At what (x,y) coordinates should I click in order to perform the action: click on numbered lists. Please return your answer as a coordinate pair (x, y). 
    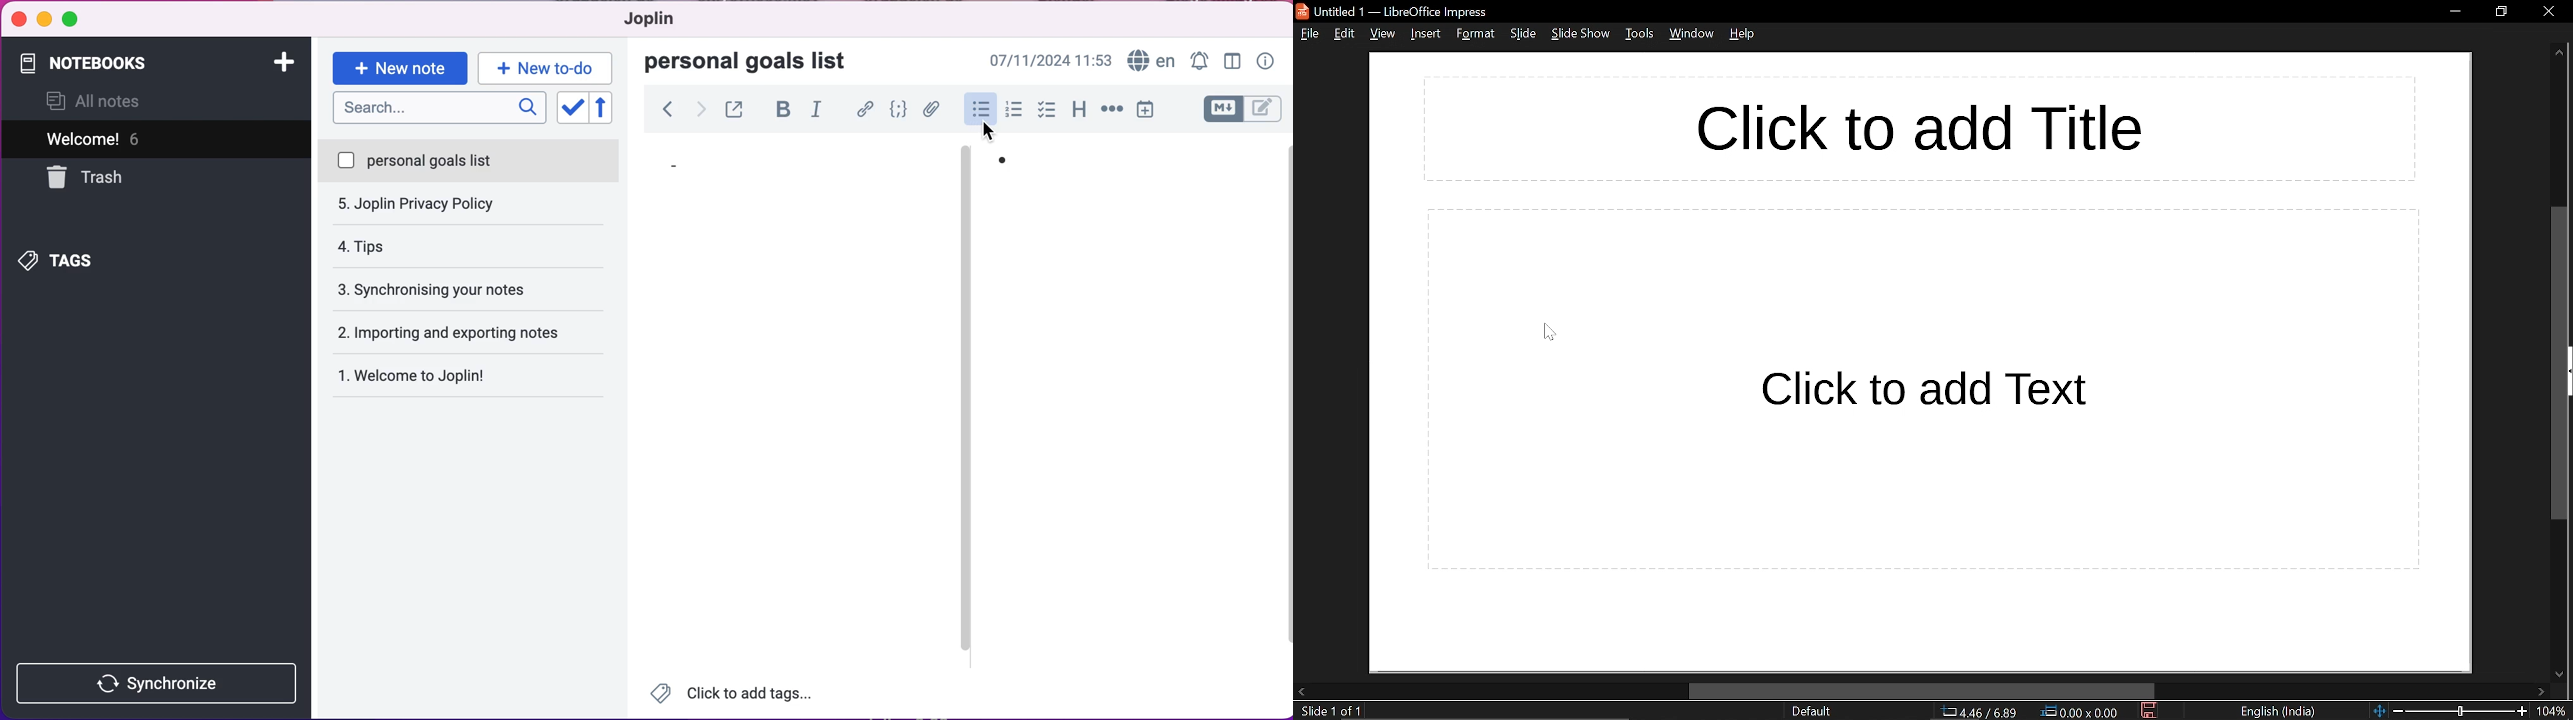
    Looking at the image, I should click on (1014, 112).